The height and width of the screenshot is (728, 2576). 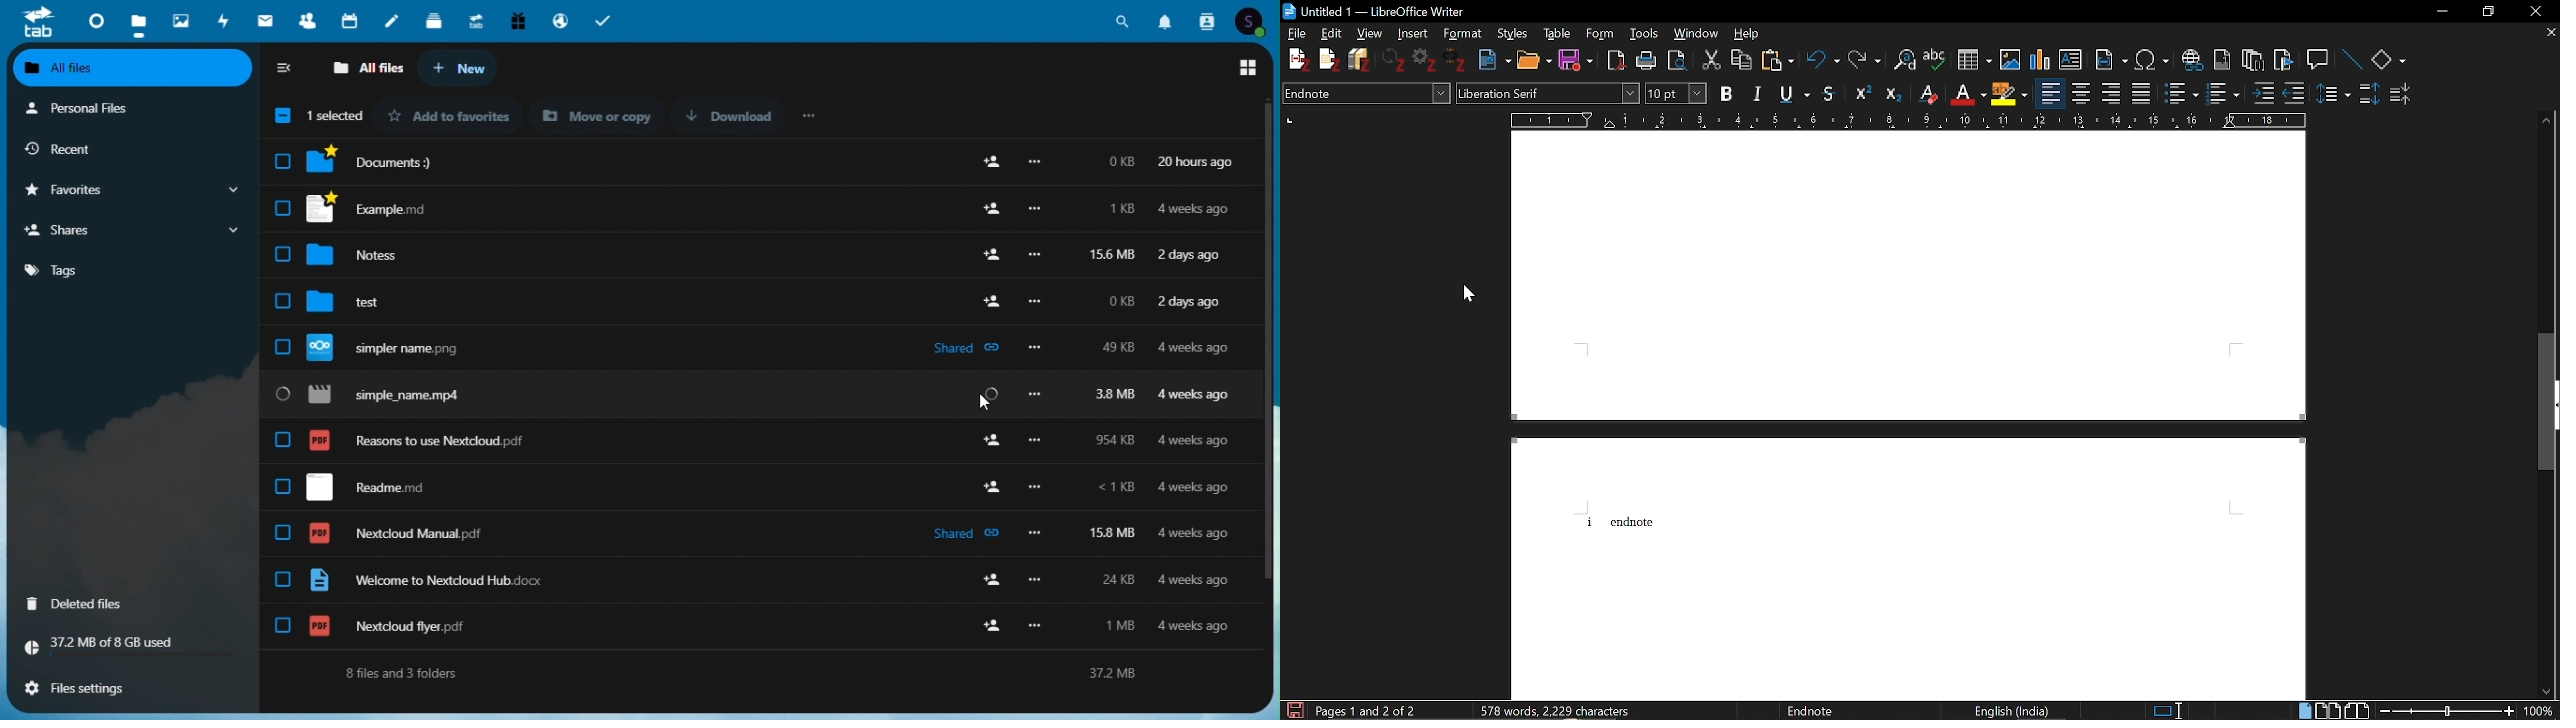 What do you see at coordinates (1454, 61) in the screenshot?
I see `Unlink document` at bounding box center [1454, 61].